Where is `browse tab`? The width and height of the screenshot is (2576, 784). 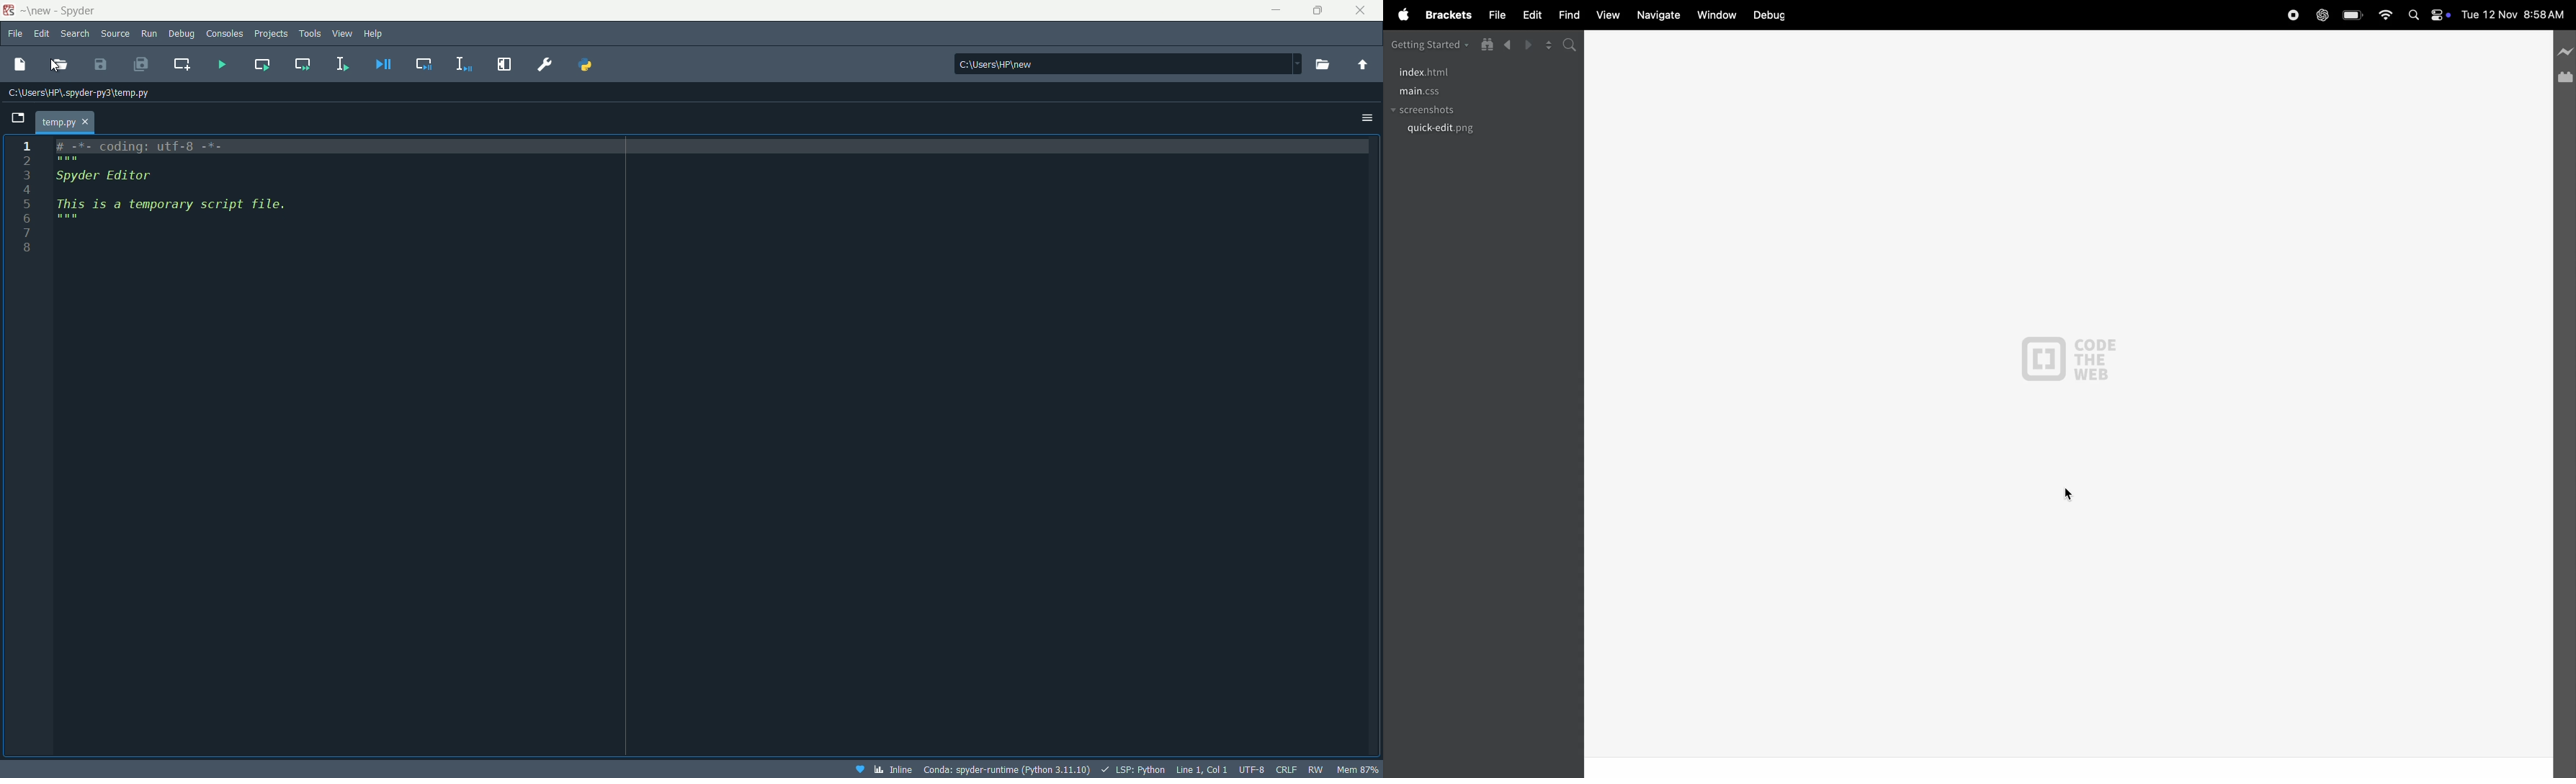
browse tab is located at coordinates (19, 118).